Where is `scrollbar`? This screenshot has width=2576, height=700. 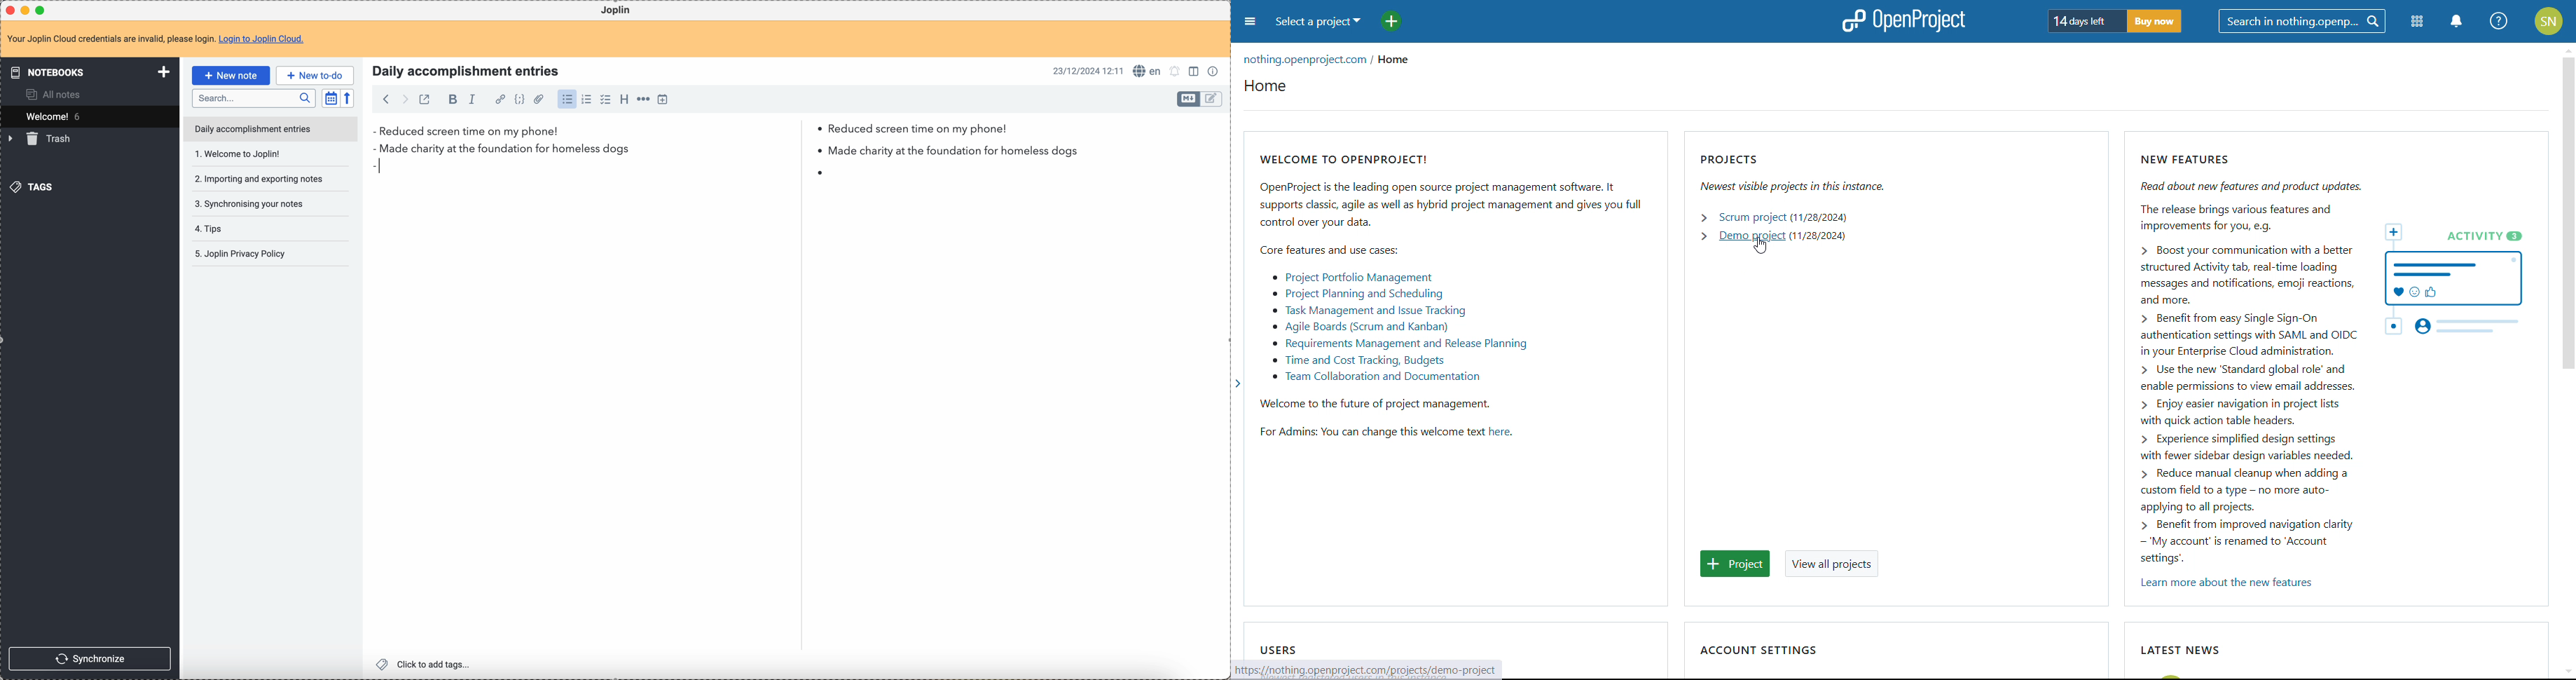
scrollbar is located at coordinates (2566, 212).